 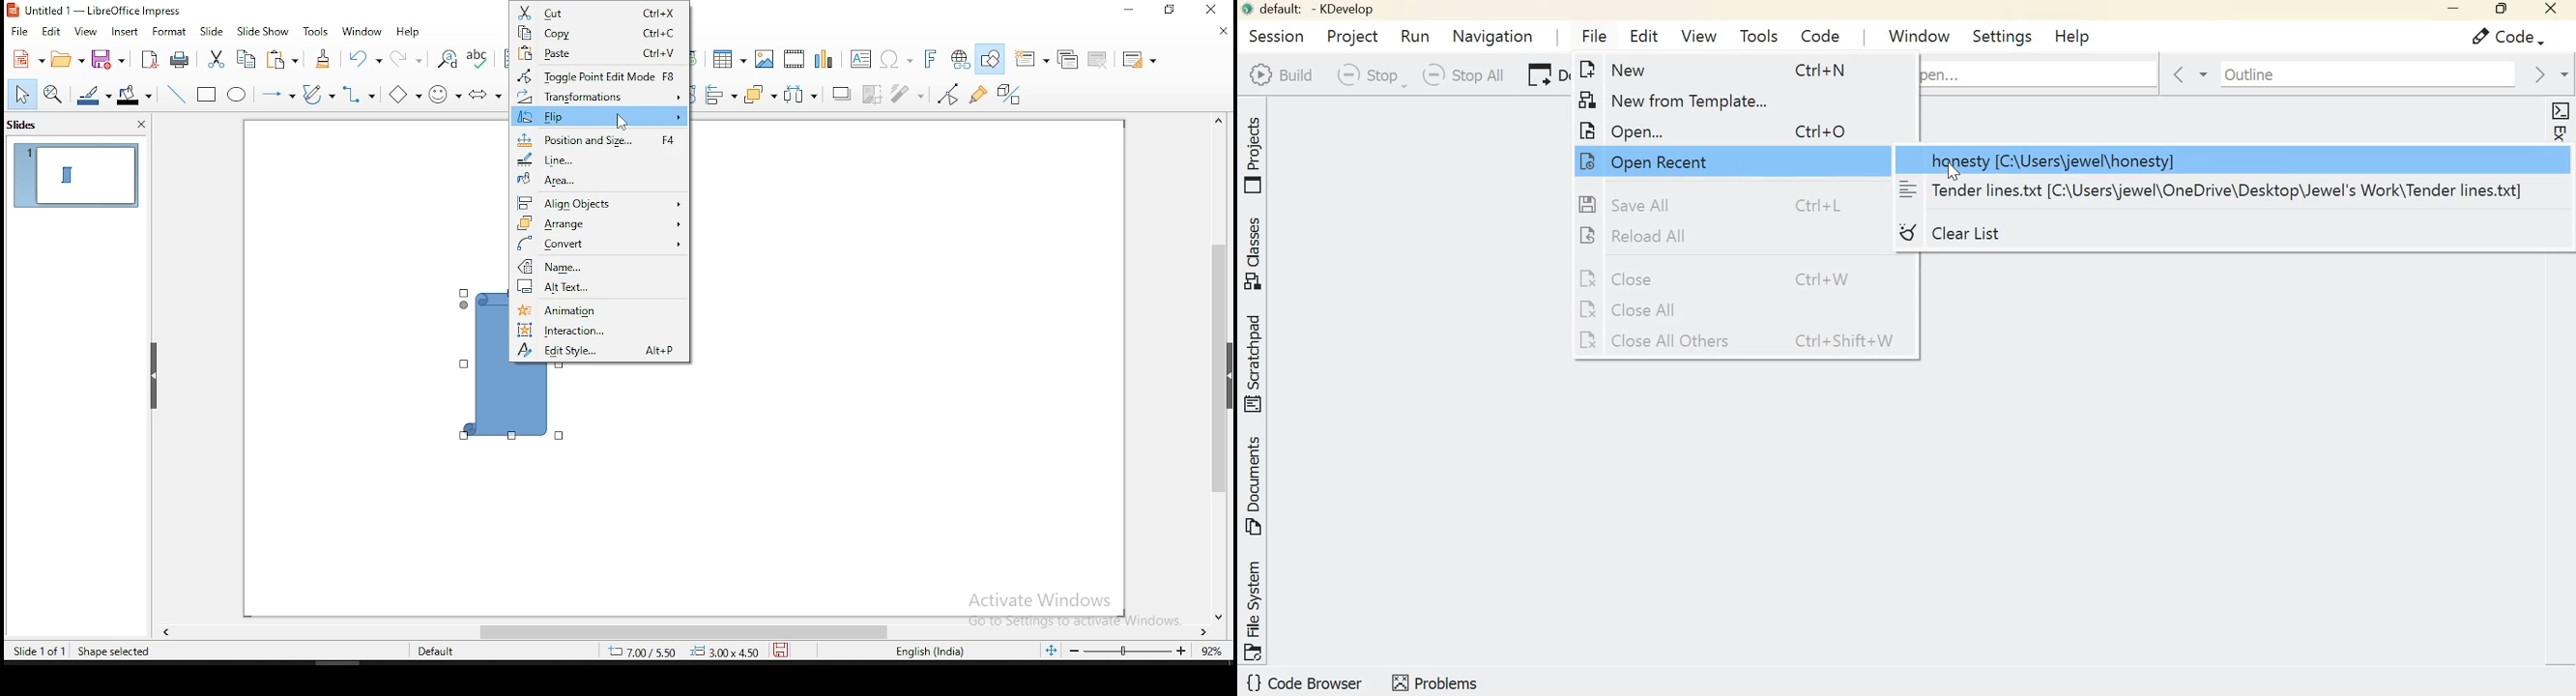 What do you see at coordinates (1125, 13) in the screenshot?
I see `minimize` at bounding box center [1125, 13].